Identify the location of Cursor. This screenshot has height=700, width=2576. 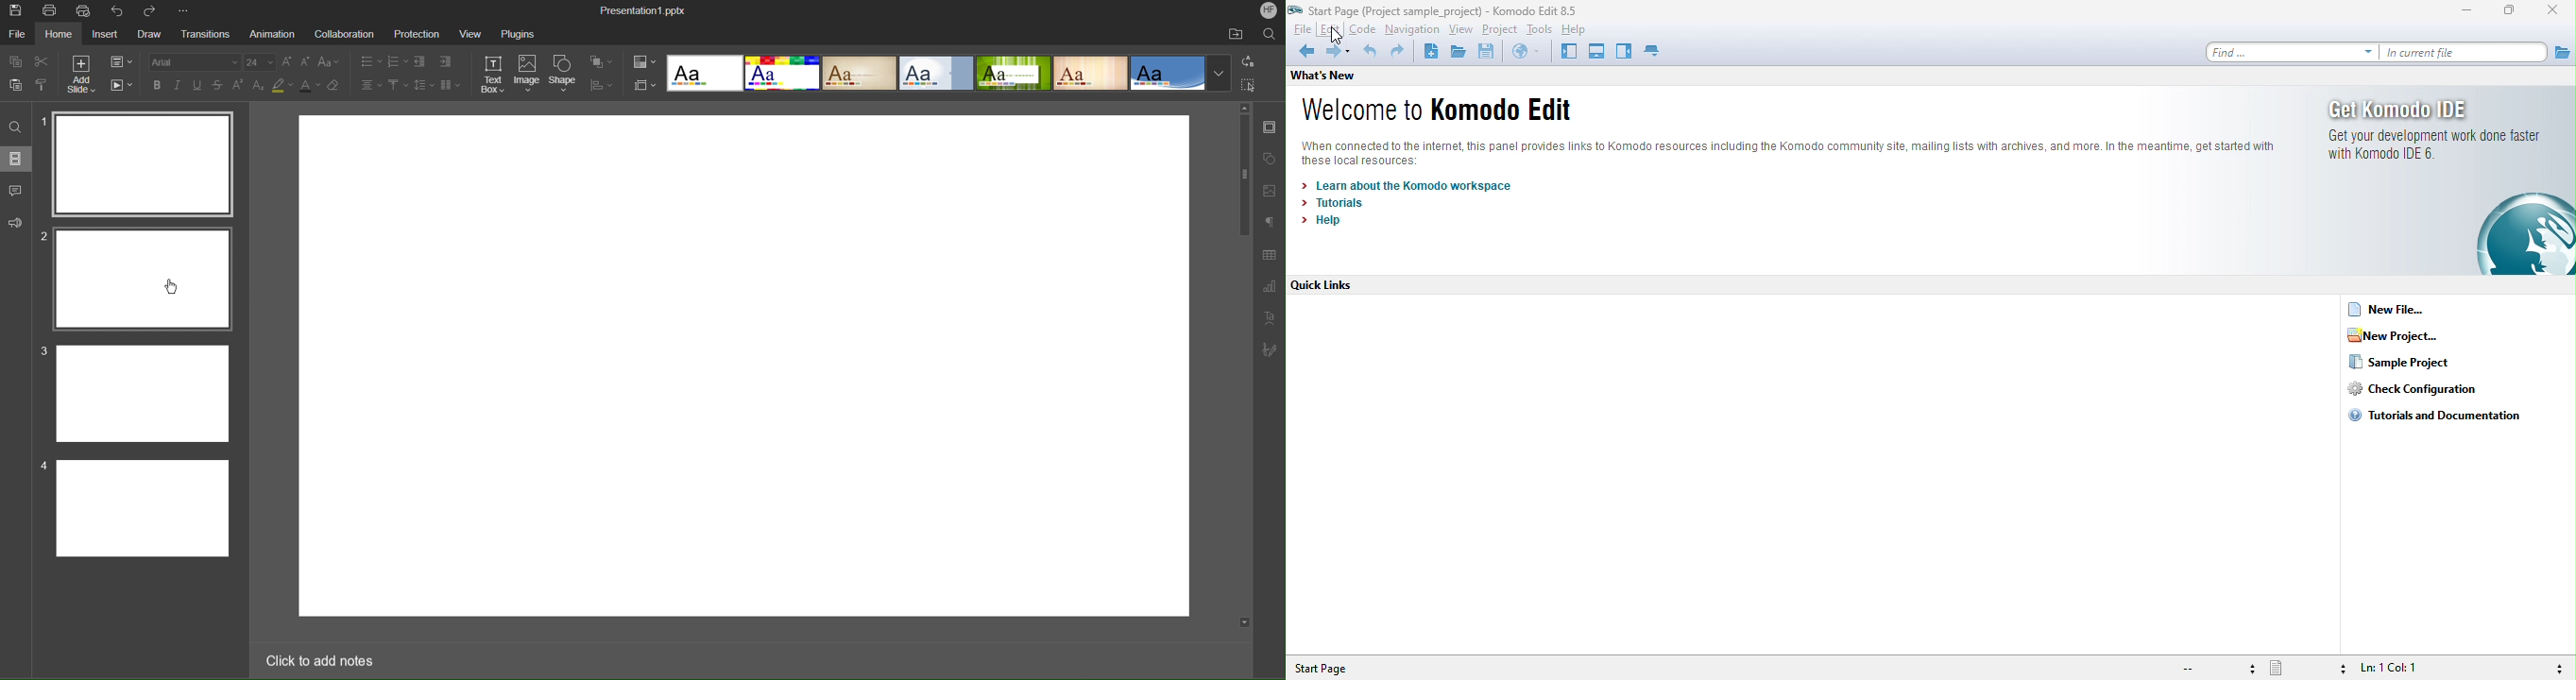
(174, 288).